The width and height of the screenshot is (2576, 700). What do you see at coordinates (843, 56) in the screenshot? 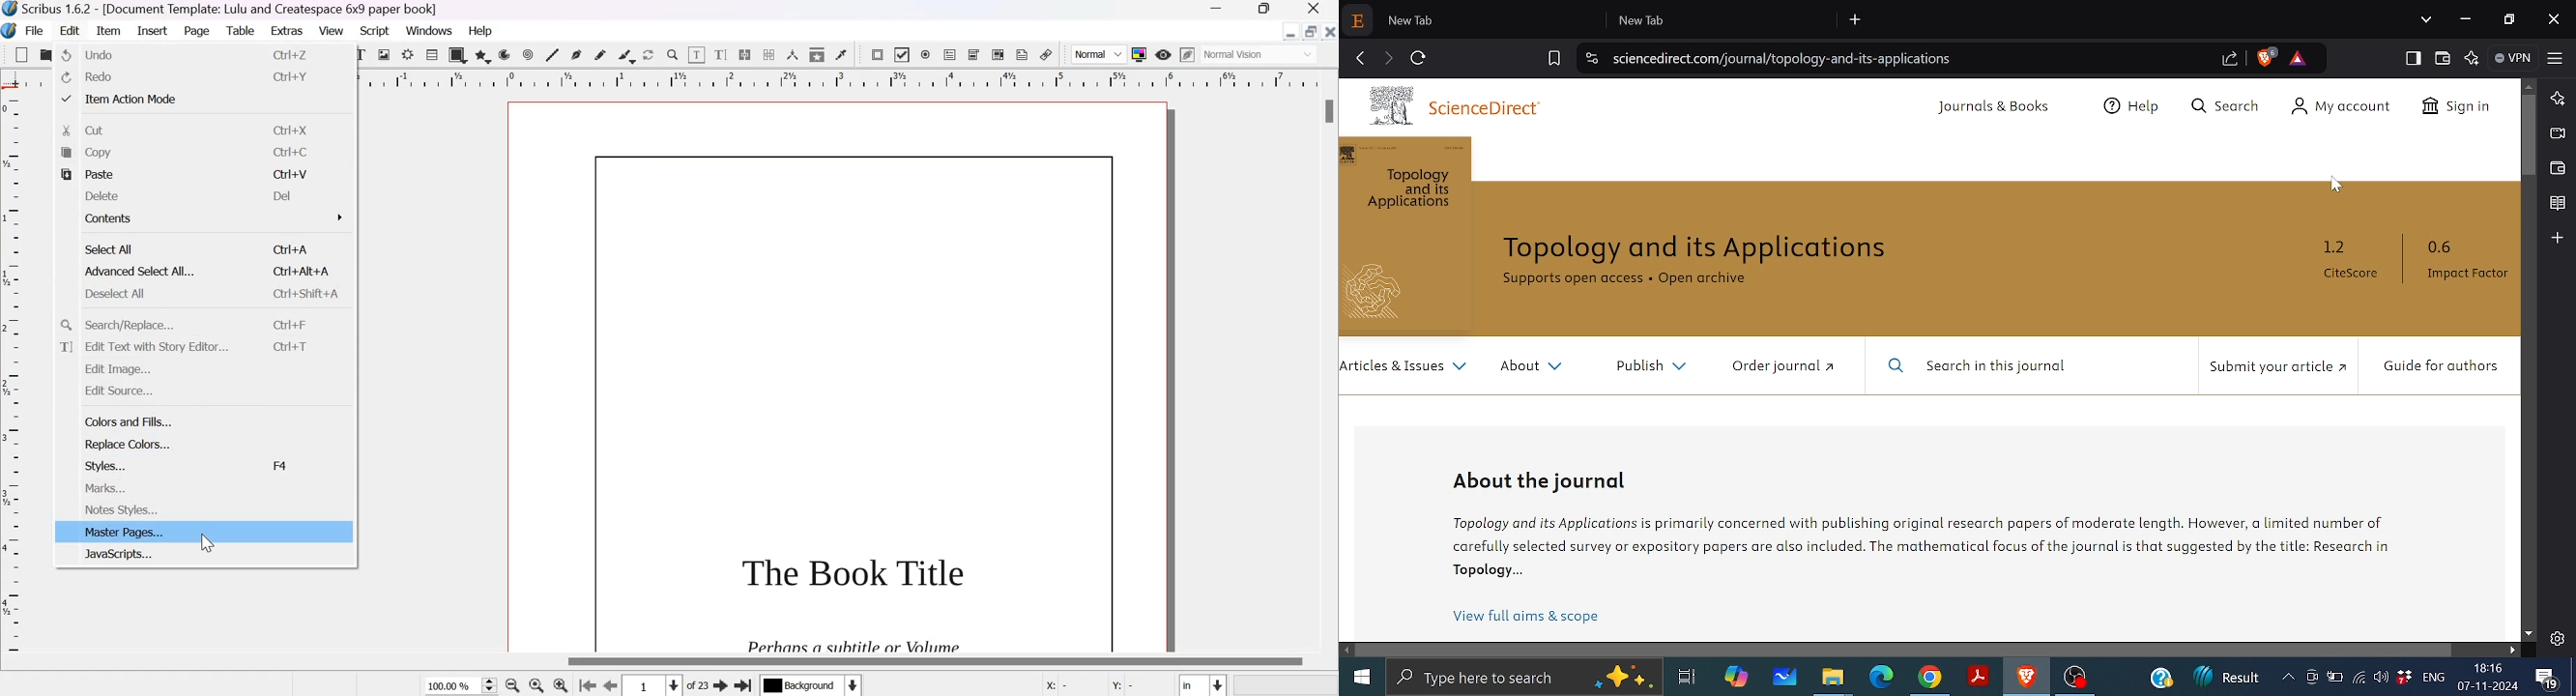
I see `Eye dropper` at bounding box center [843, 56].